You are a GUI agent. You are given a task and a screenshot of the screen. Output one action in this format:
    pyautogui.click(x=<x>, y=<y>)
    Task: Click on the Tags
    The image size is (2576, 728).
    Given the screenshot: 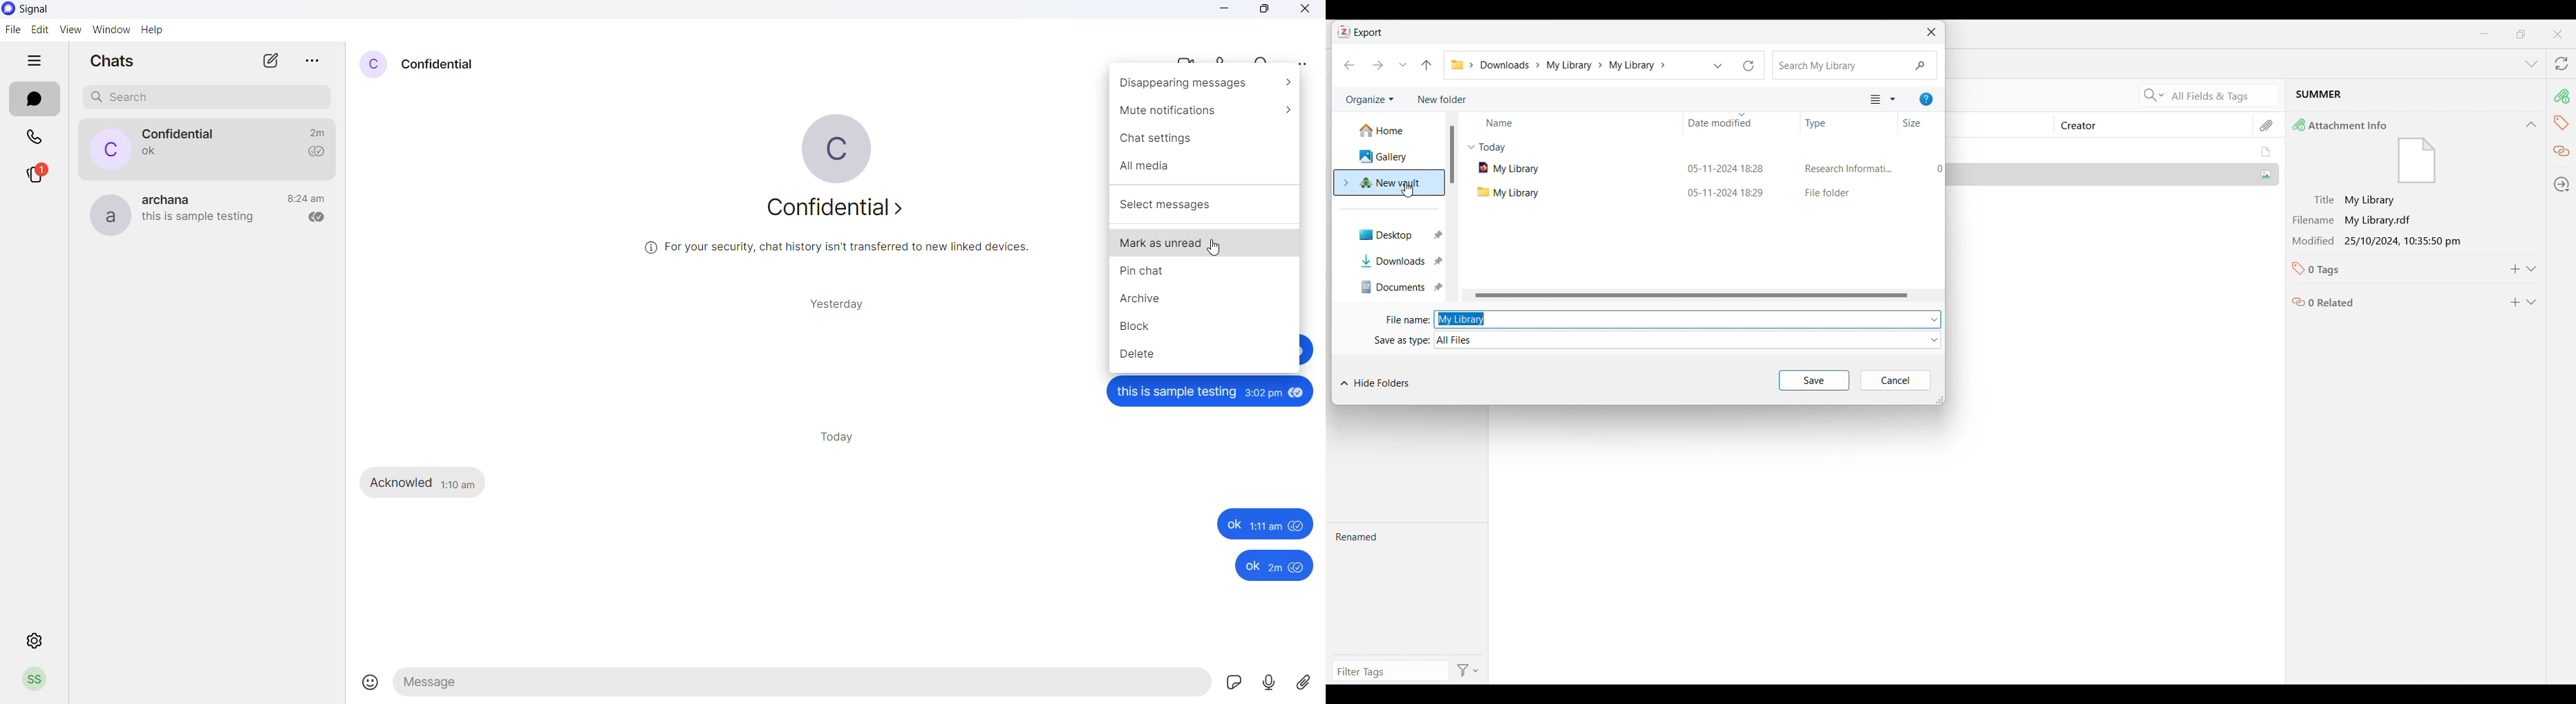 What is the action you would take?
    pyautogui.click(x=2562, y=124)
    